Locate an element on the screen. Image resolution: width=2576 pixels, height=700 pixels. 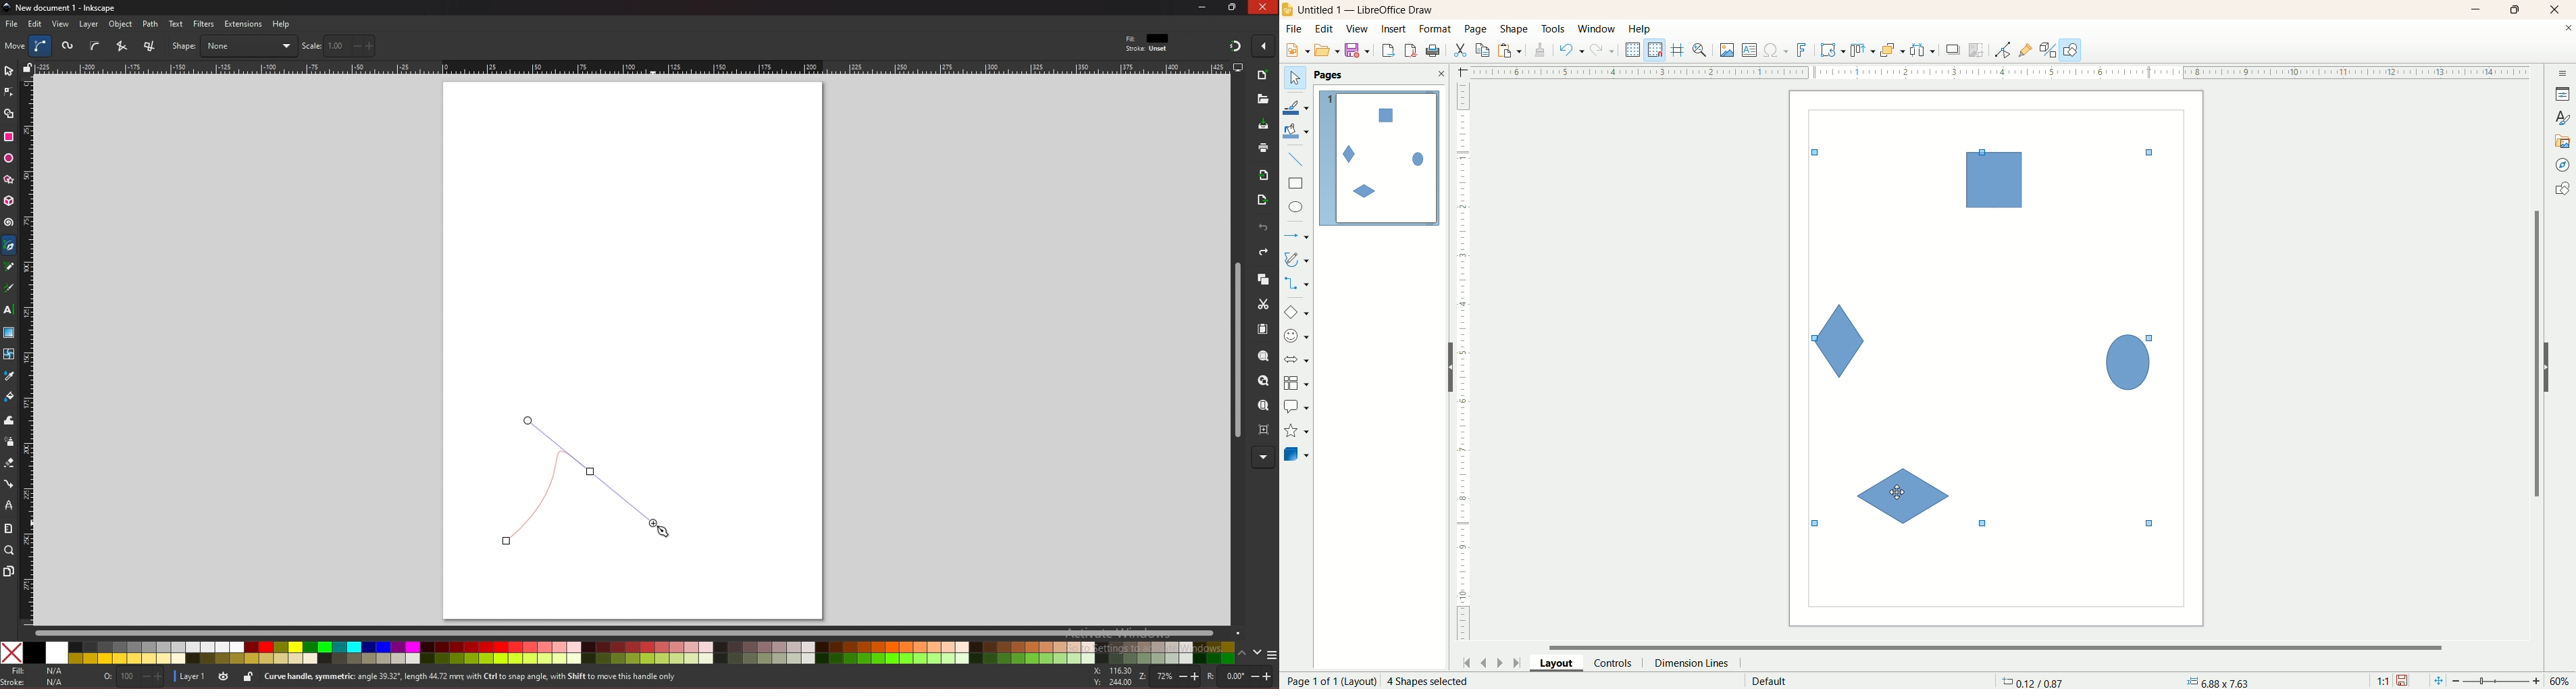
ellipse is located at coordinates (1297, 209).